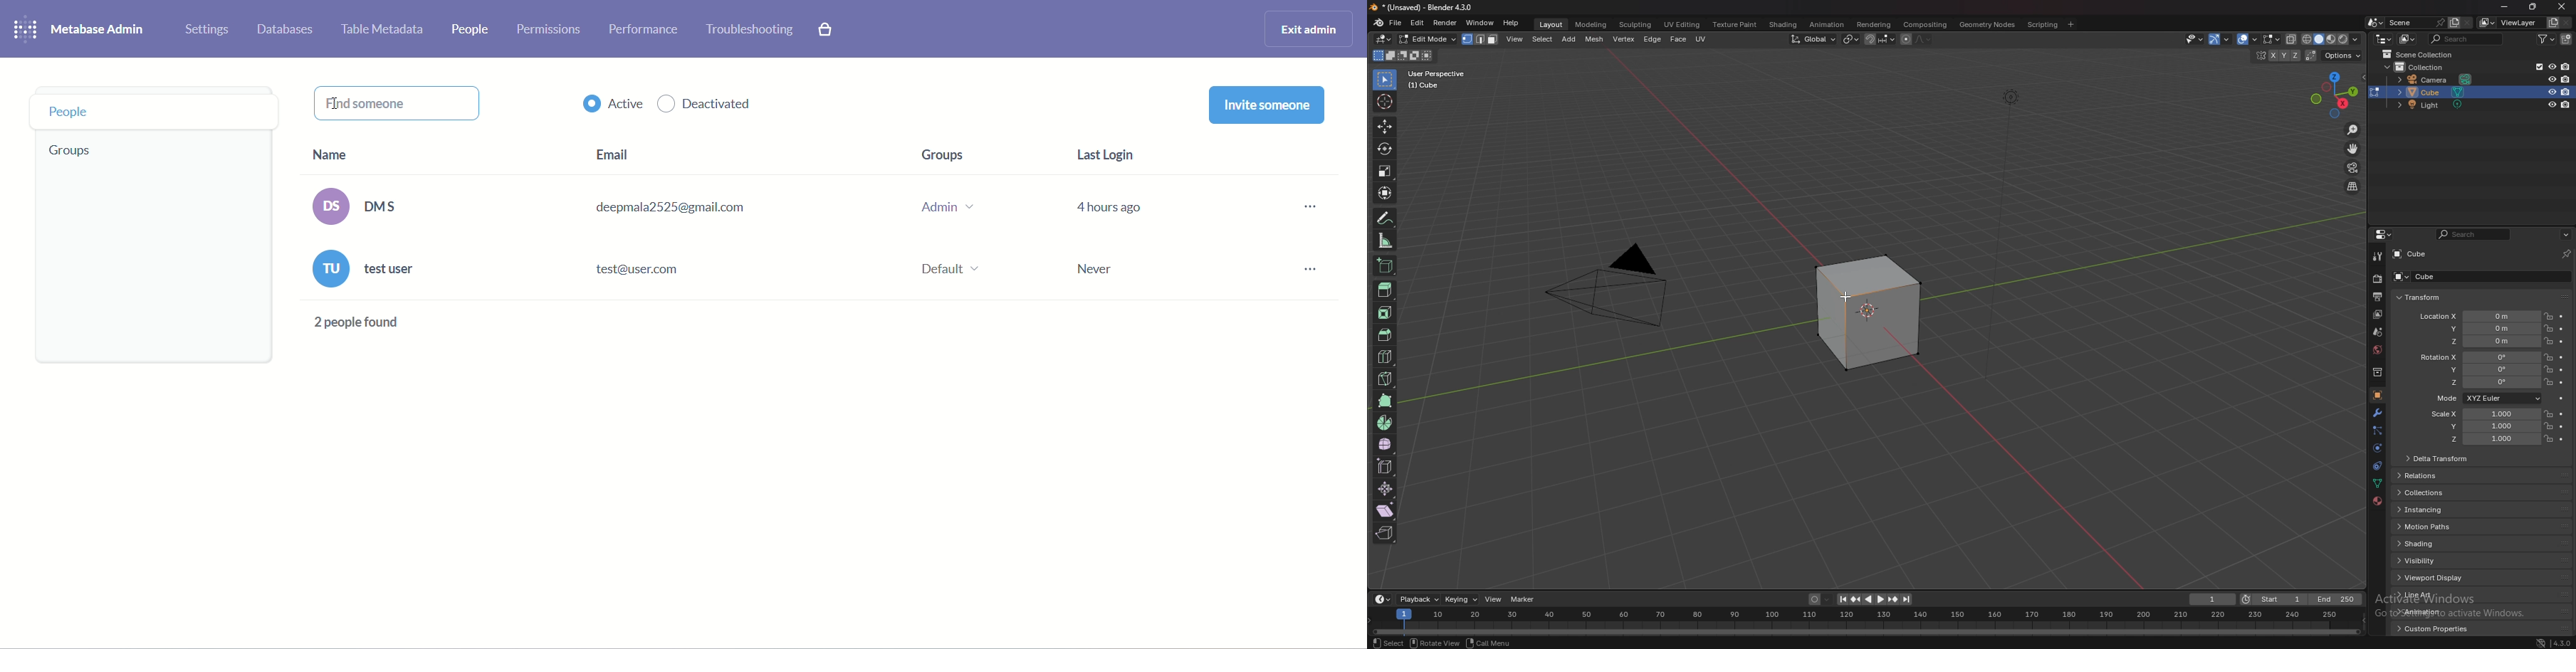 This screenshot has width=2576, height=672. Describe the element at coordinates (2504, 7) in the screenshot. I see `minimize` at that location.